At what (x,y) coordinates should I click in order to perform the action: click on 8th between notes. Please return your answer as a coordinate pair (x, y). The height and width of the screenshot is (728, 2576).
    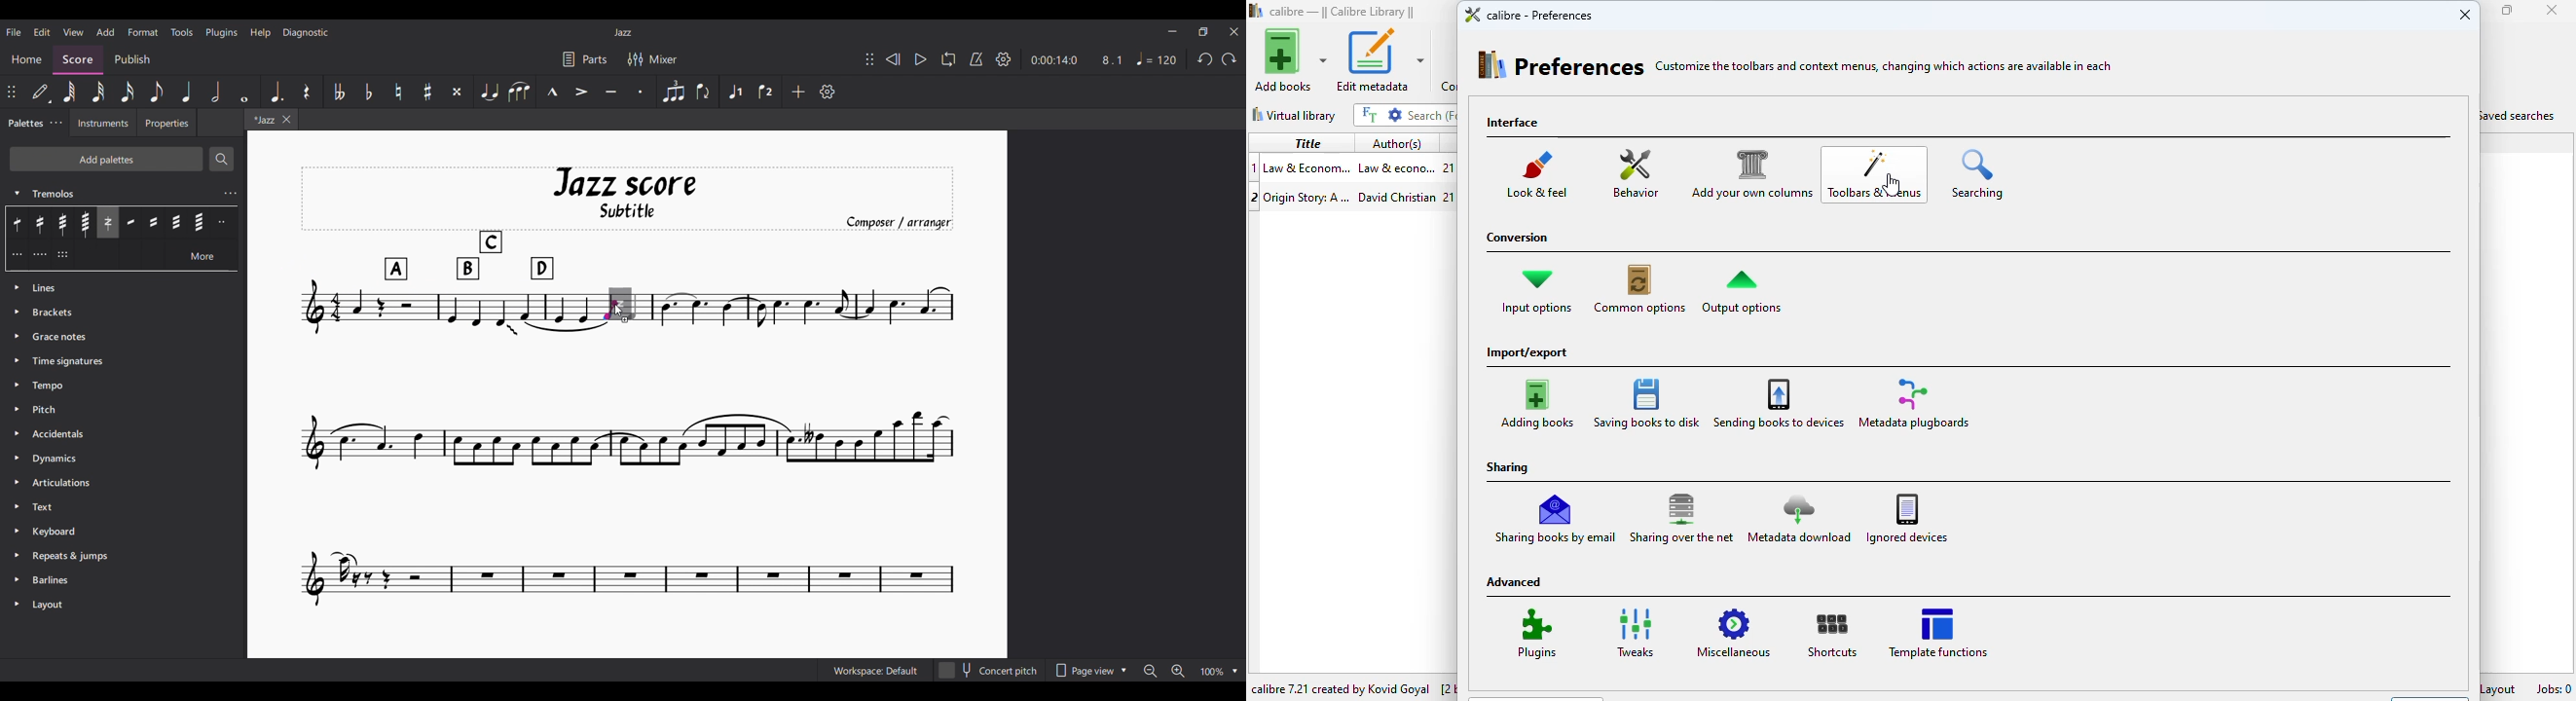
    Looking at the image, I should click on (130, 222).